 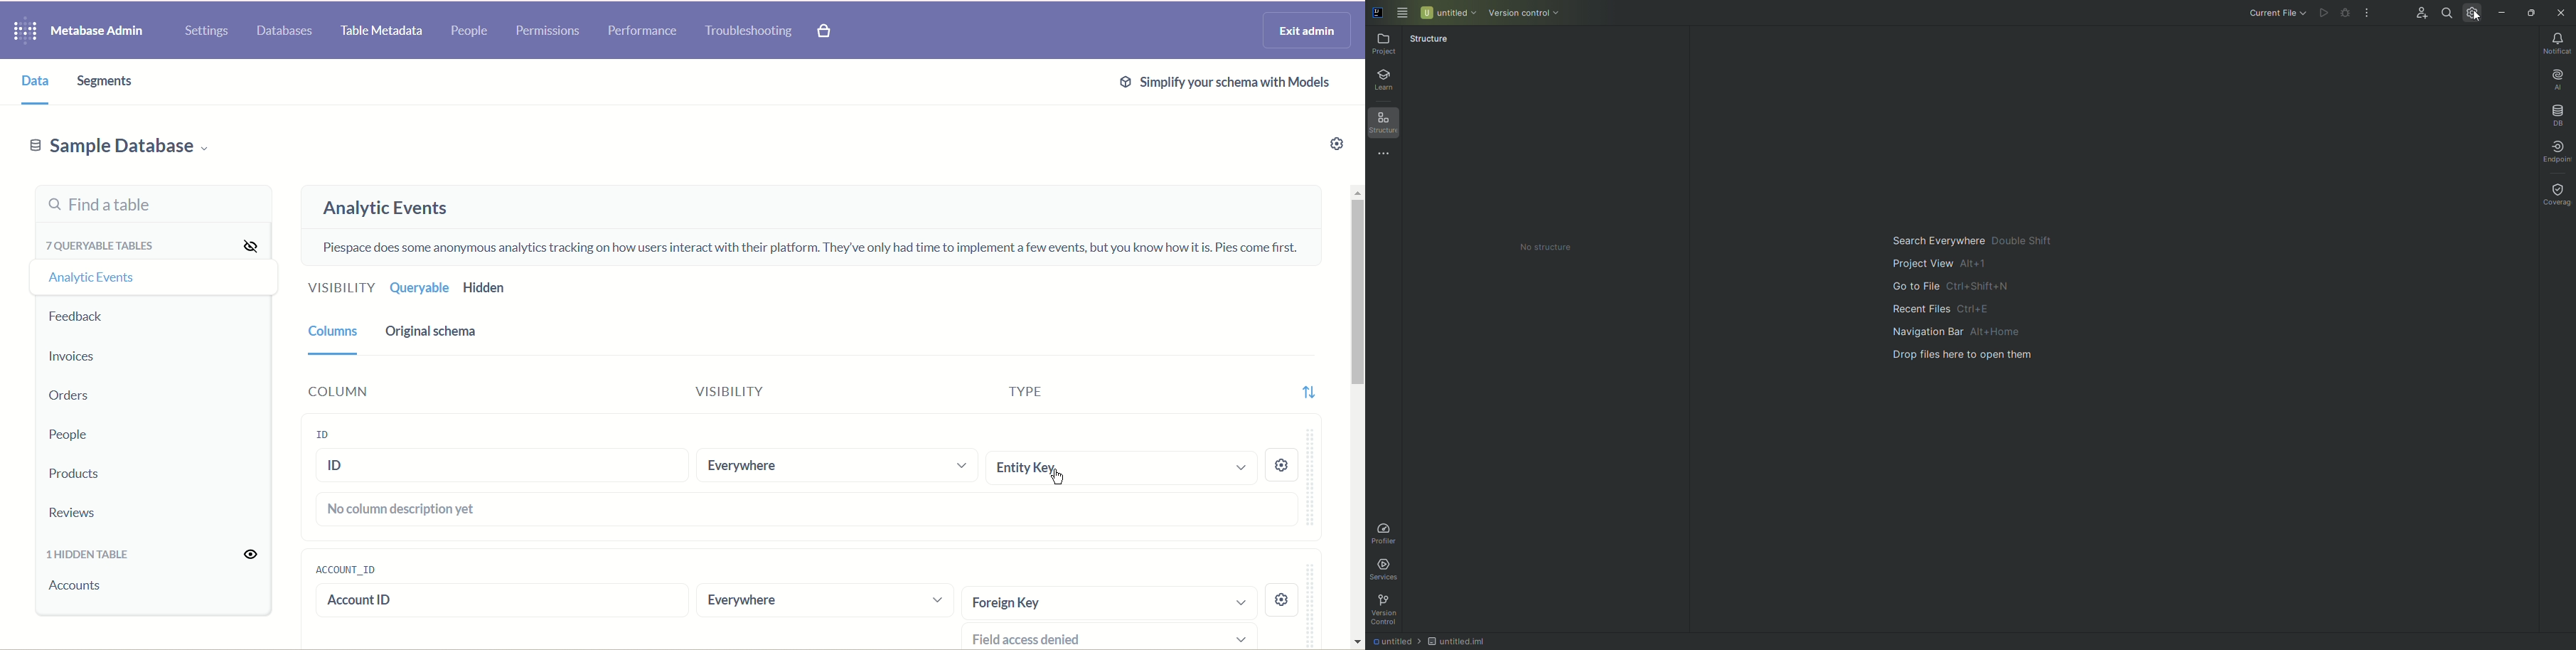 What do you see at coordinates (2368, 14) in the screenshot?
I see `More Actions` at bounding box center [2368, 14].